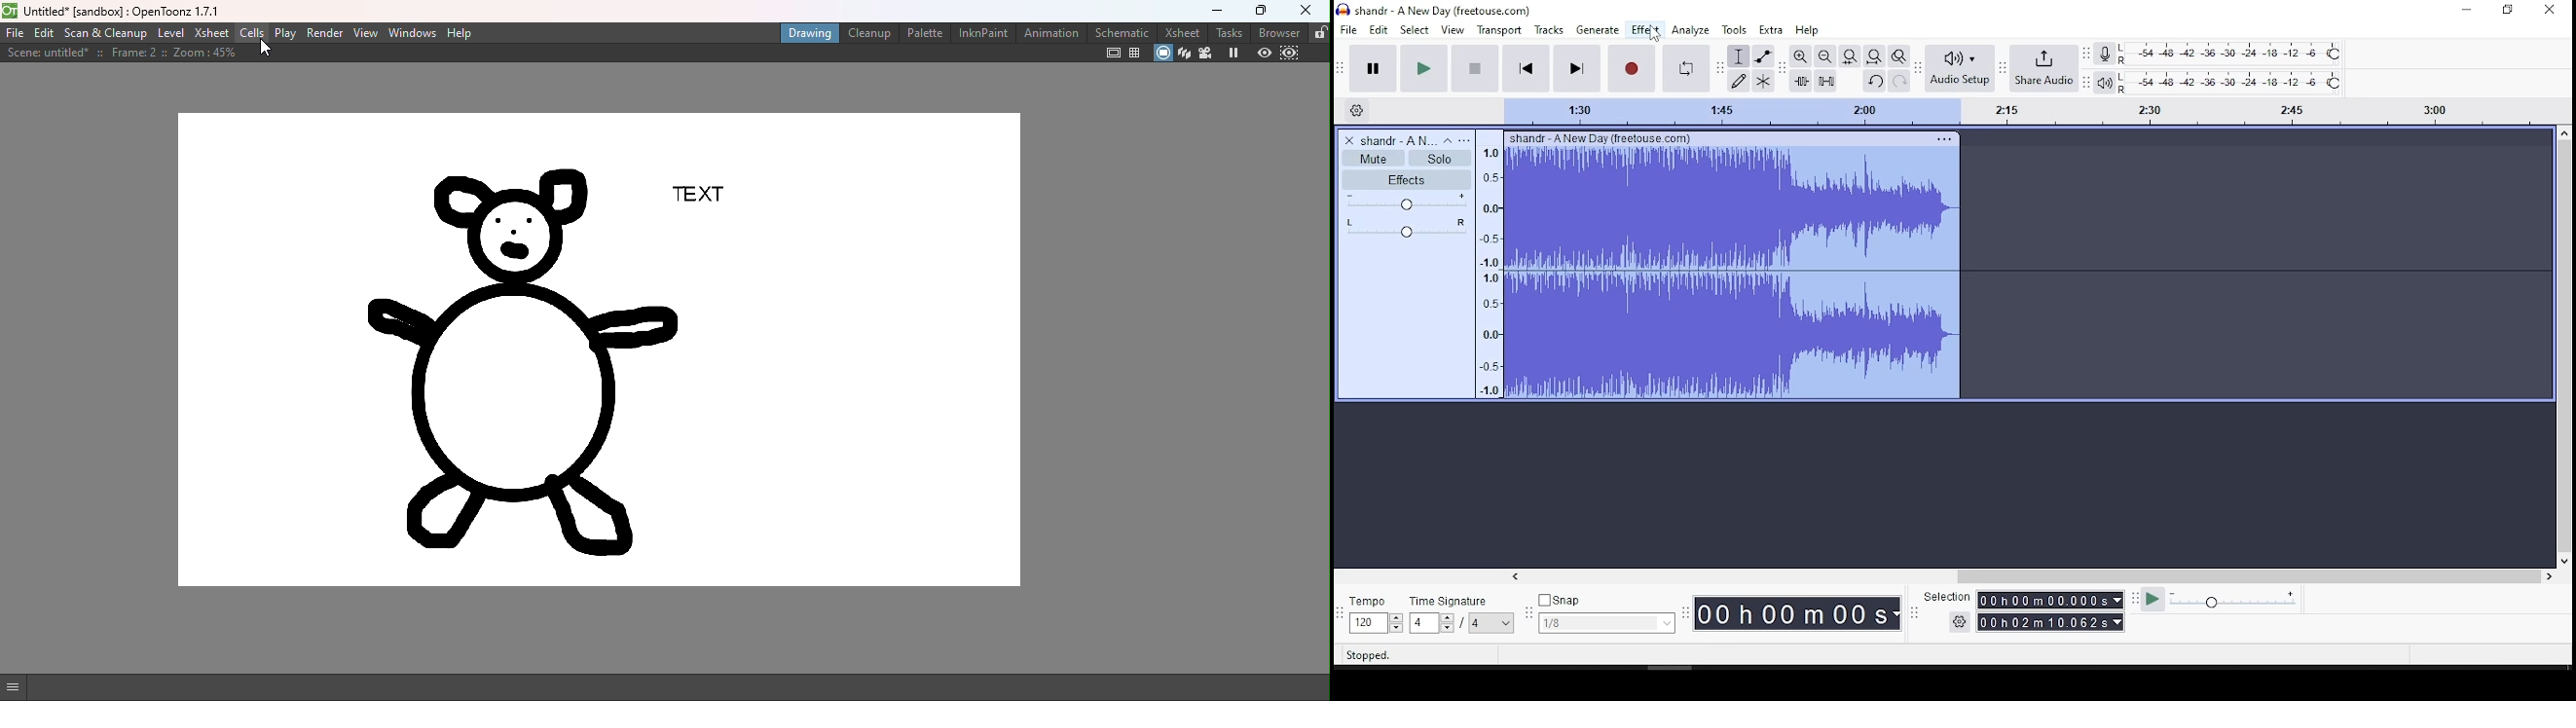  I want to click on playback level , so click(2232, 82).